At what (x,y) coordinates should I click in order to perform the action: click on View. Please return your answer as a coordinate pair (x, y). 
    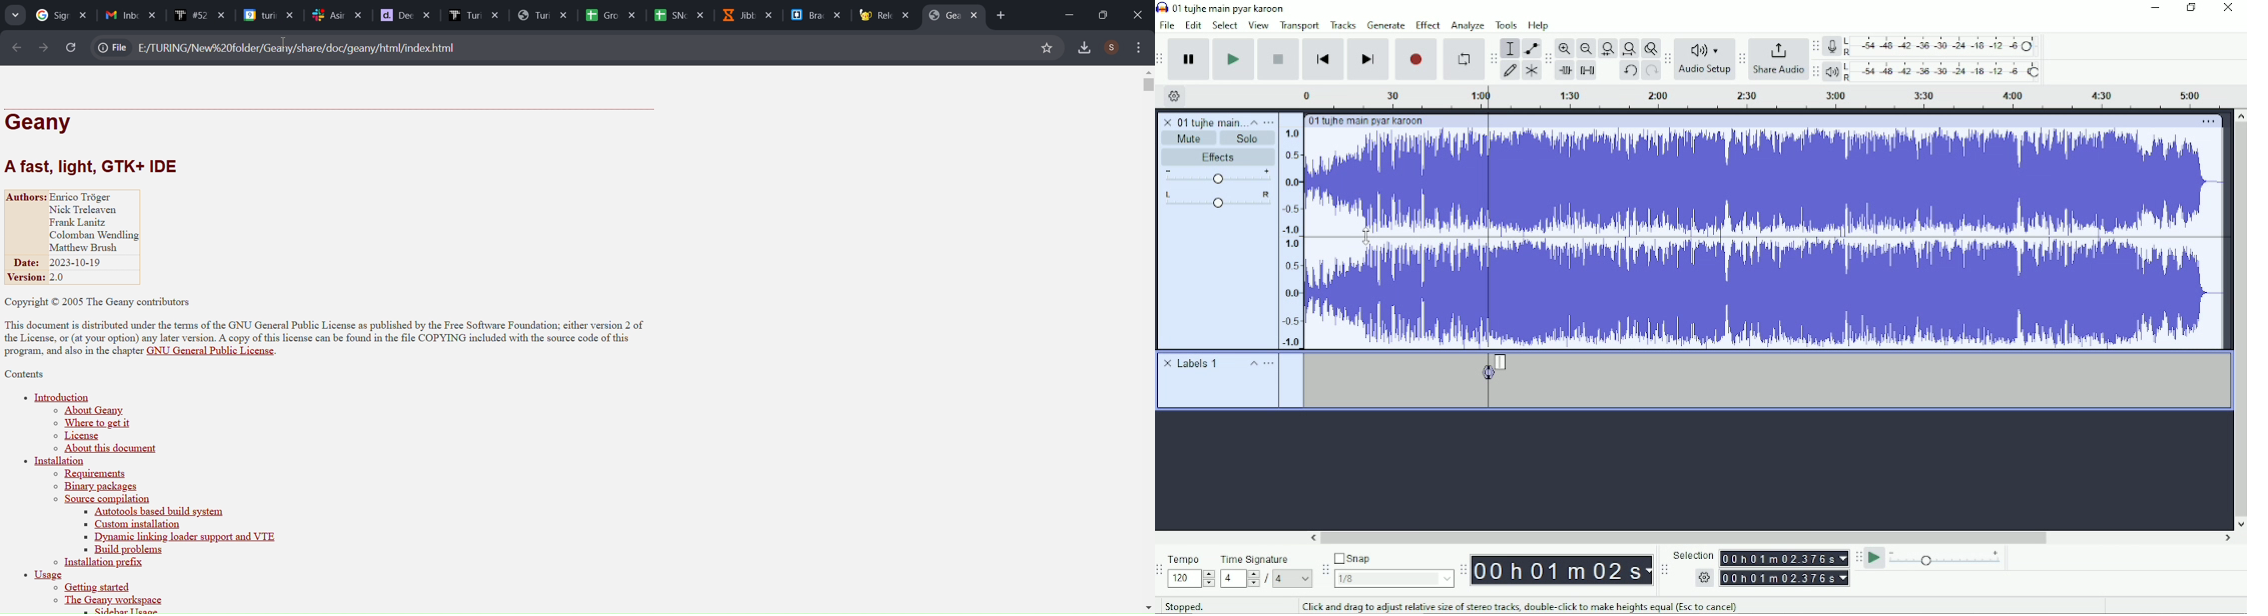
    Looking at the image, I should click on (1259, 25).